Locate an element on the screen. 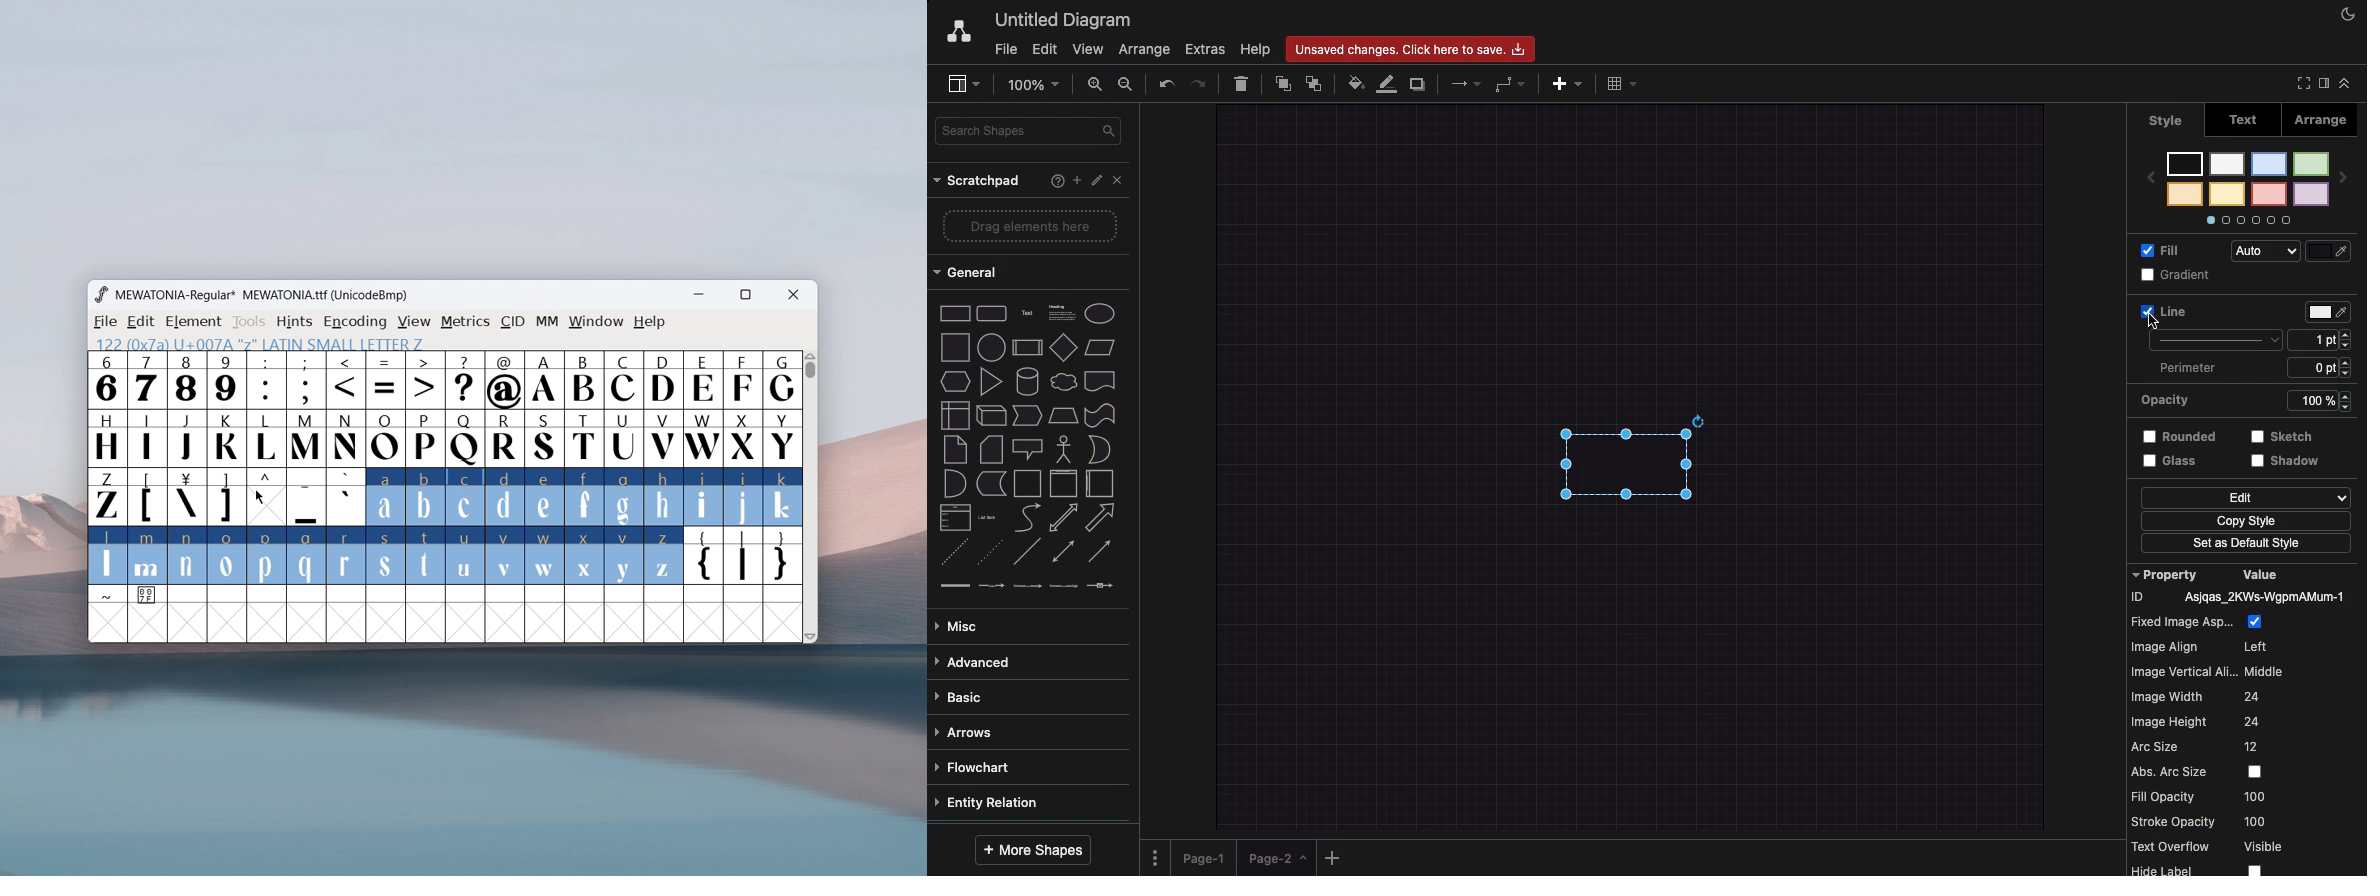 The width and height of the screenshot is (2380, 896). Line is located at coordinates (2209, 325).